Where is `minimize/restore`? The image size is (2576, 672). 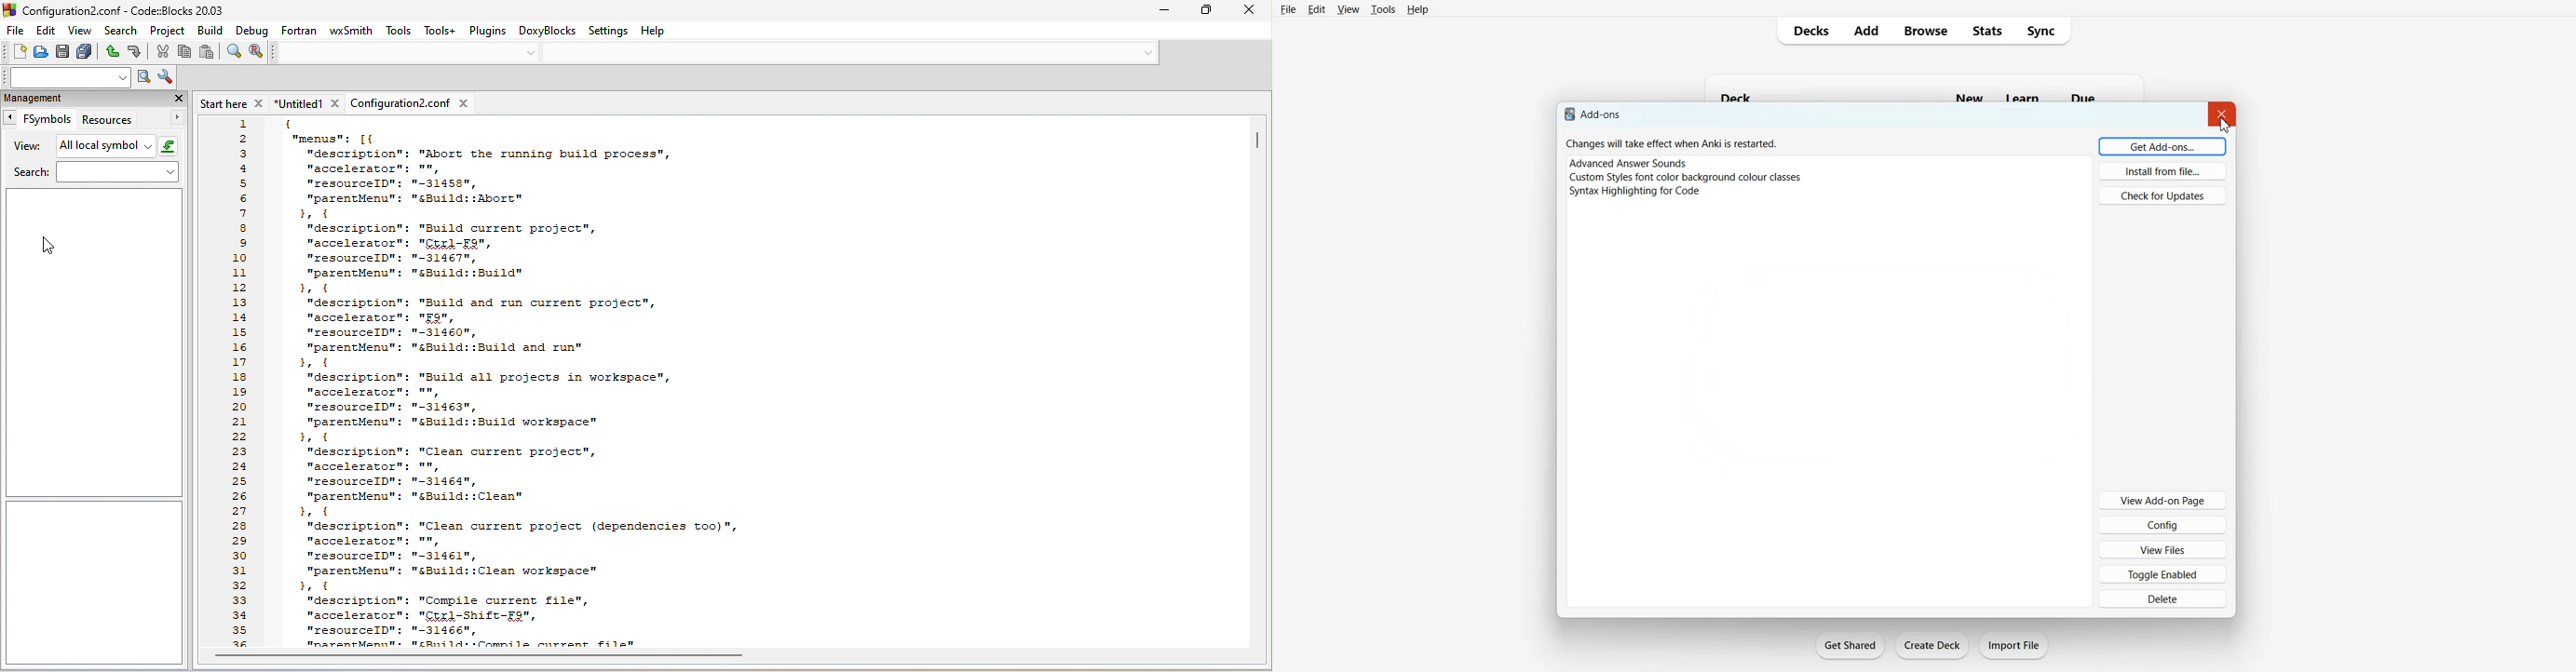 minimize/restore is located at coordinates (1205, 11).